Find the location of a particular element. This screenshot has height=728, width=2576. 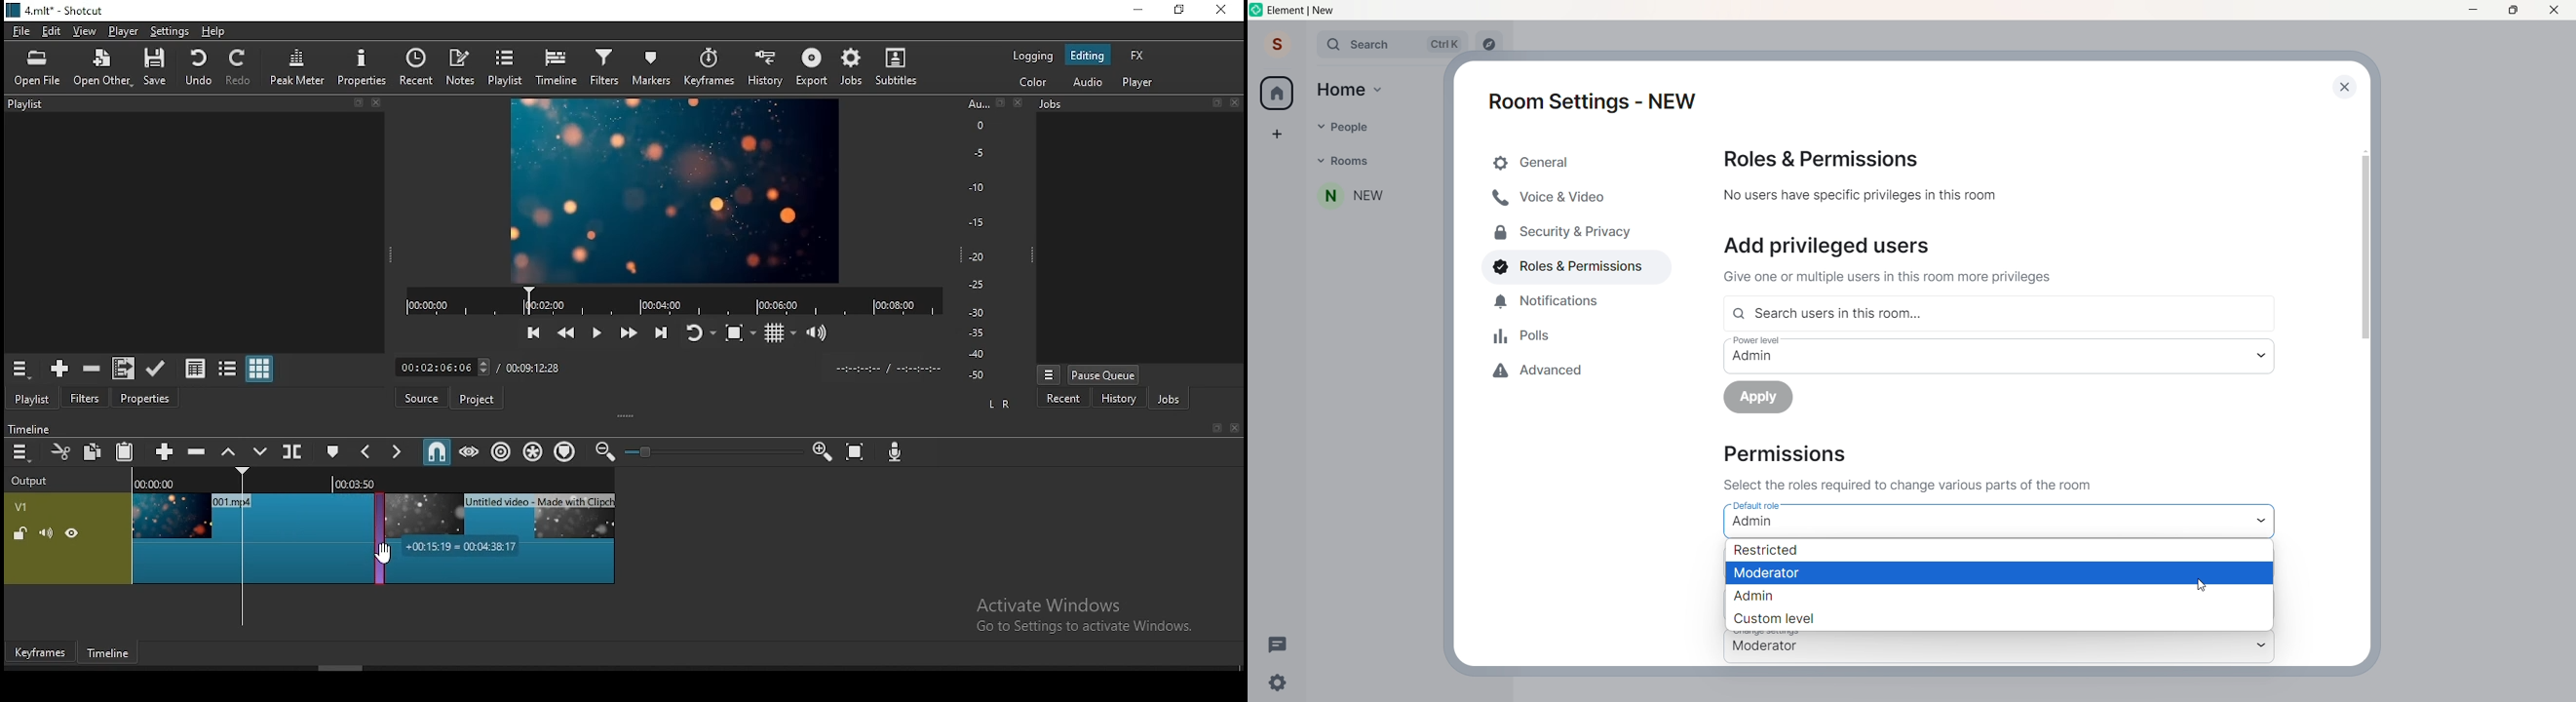

create space is located at coordinates (1276, 129).